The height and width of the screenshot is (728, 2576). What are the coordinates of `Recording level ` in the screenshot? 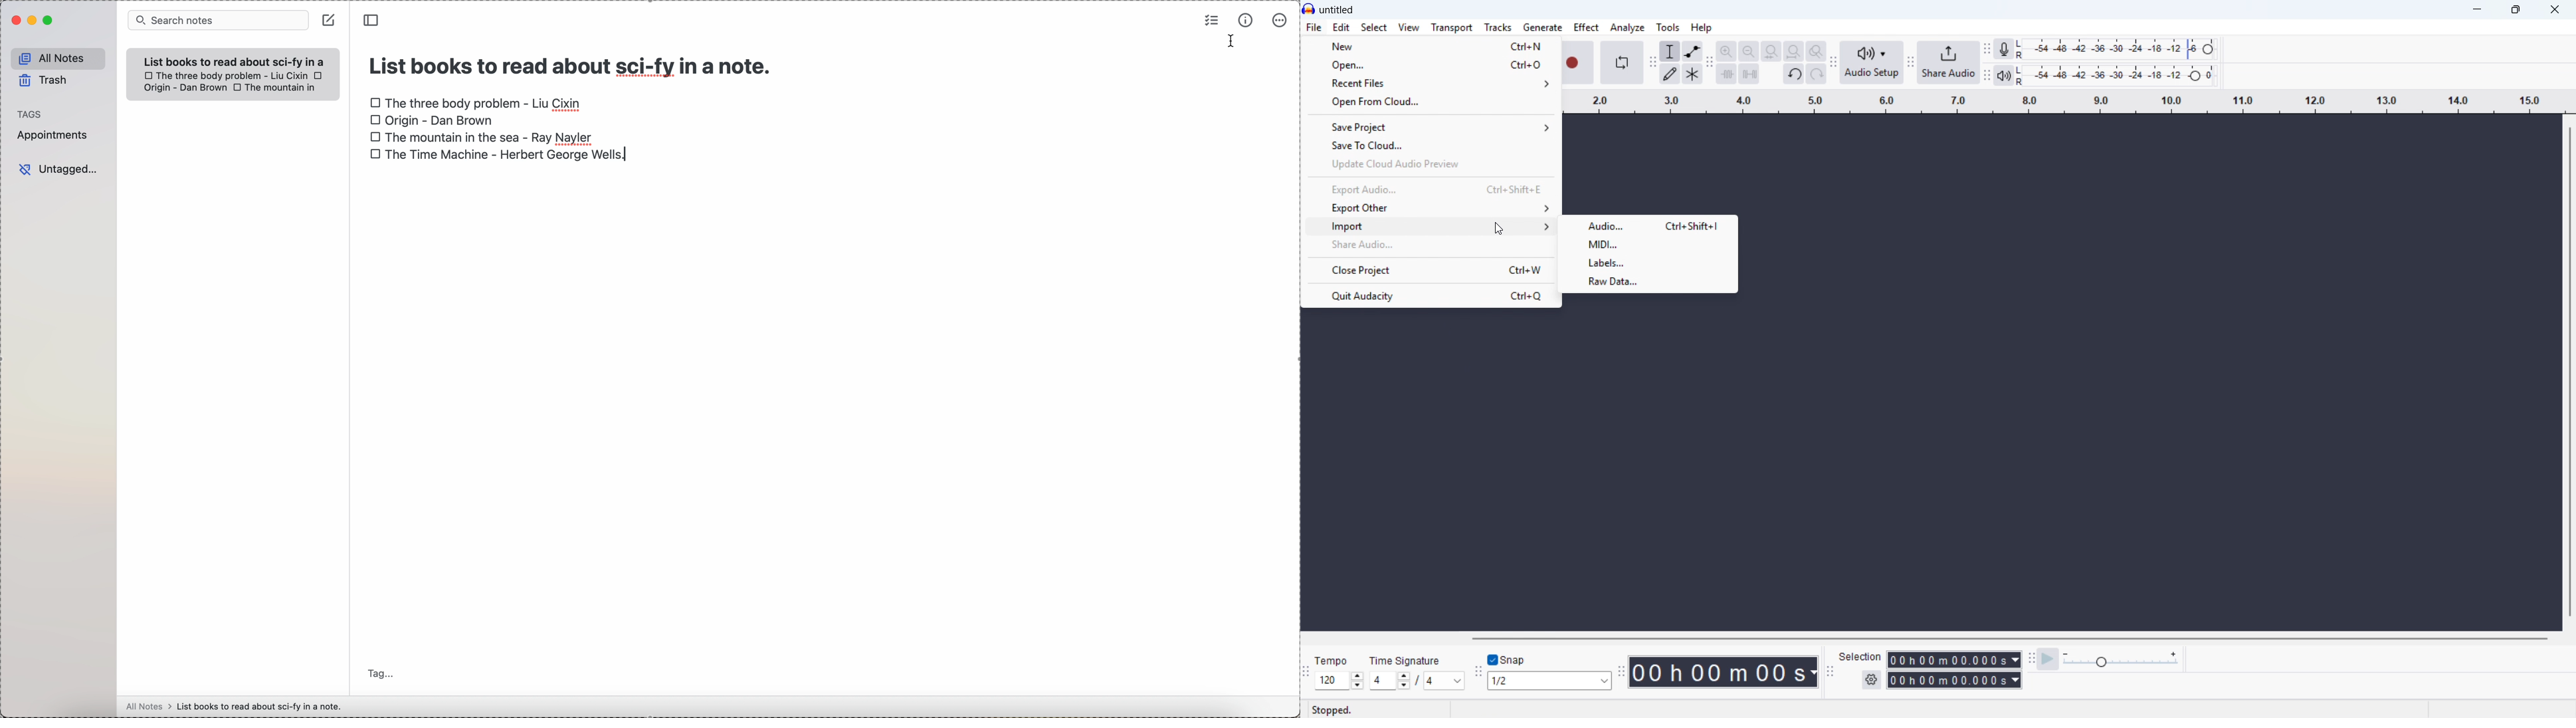 It's located at (2120, 49).